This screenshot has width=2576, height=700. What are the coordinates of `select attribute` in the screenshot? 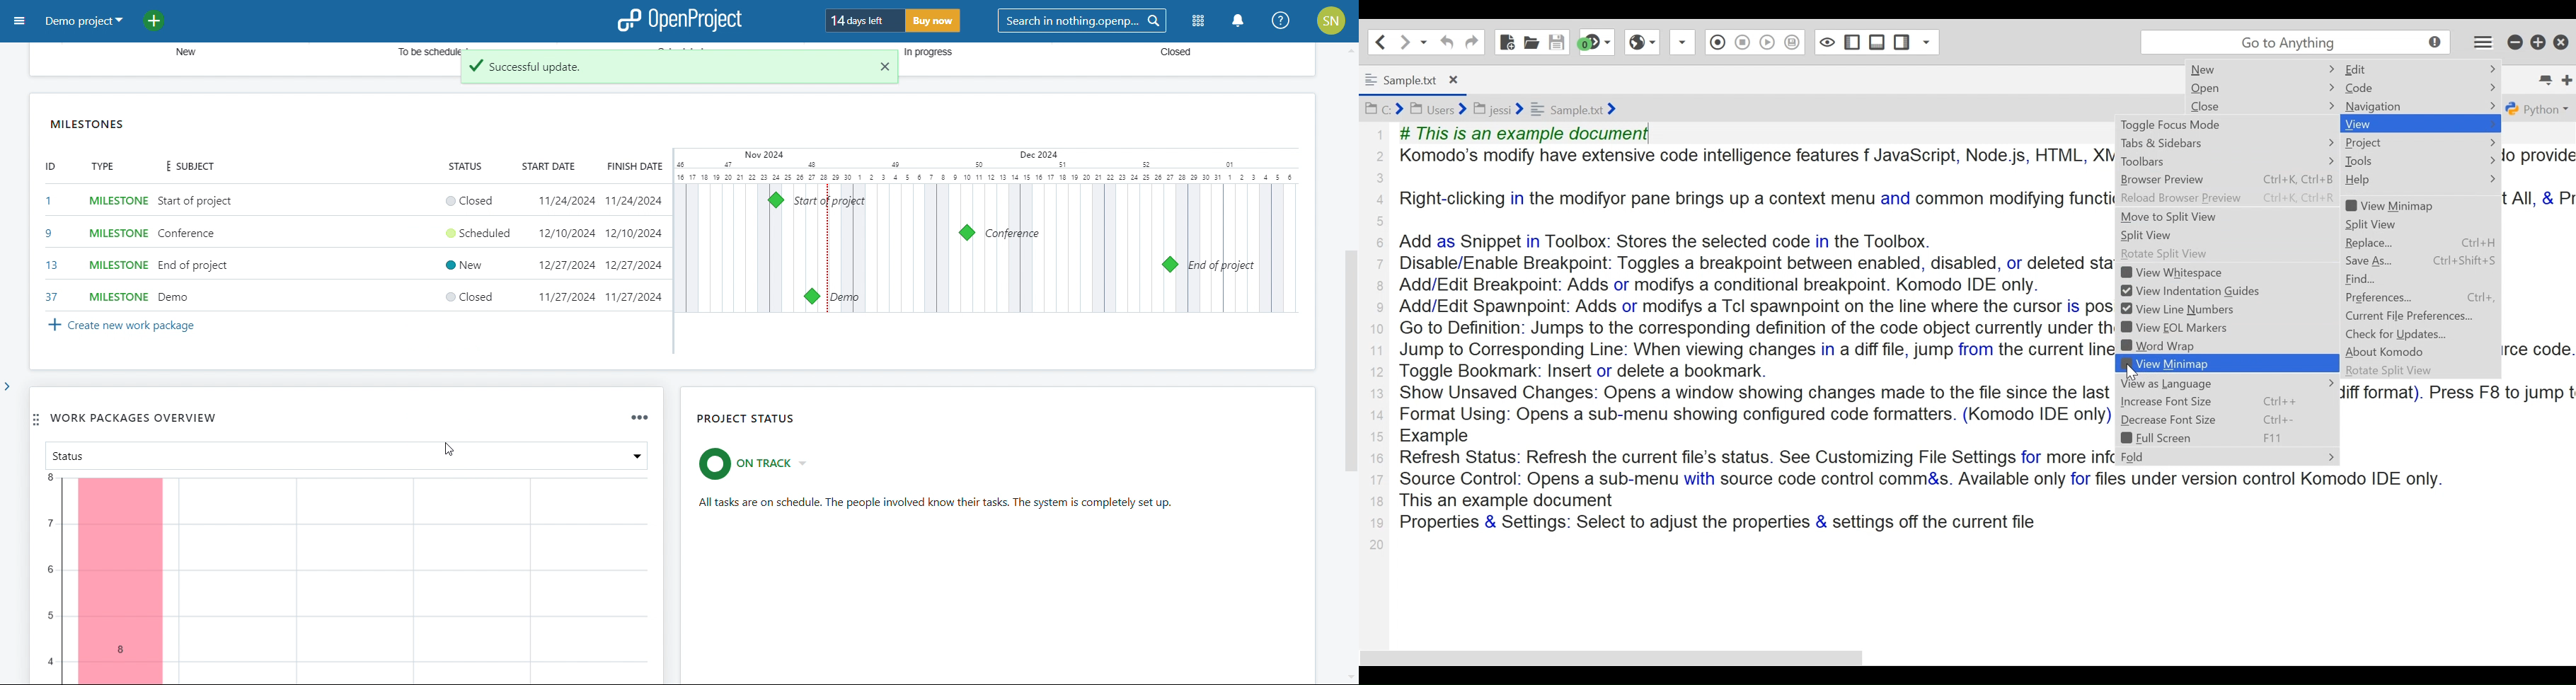 It's located at (212, 454).